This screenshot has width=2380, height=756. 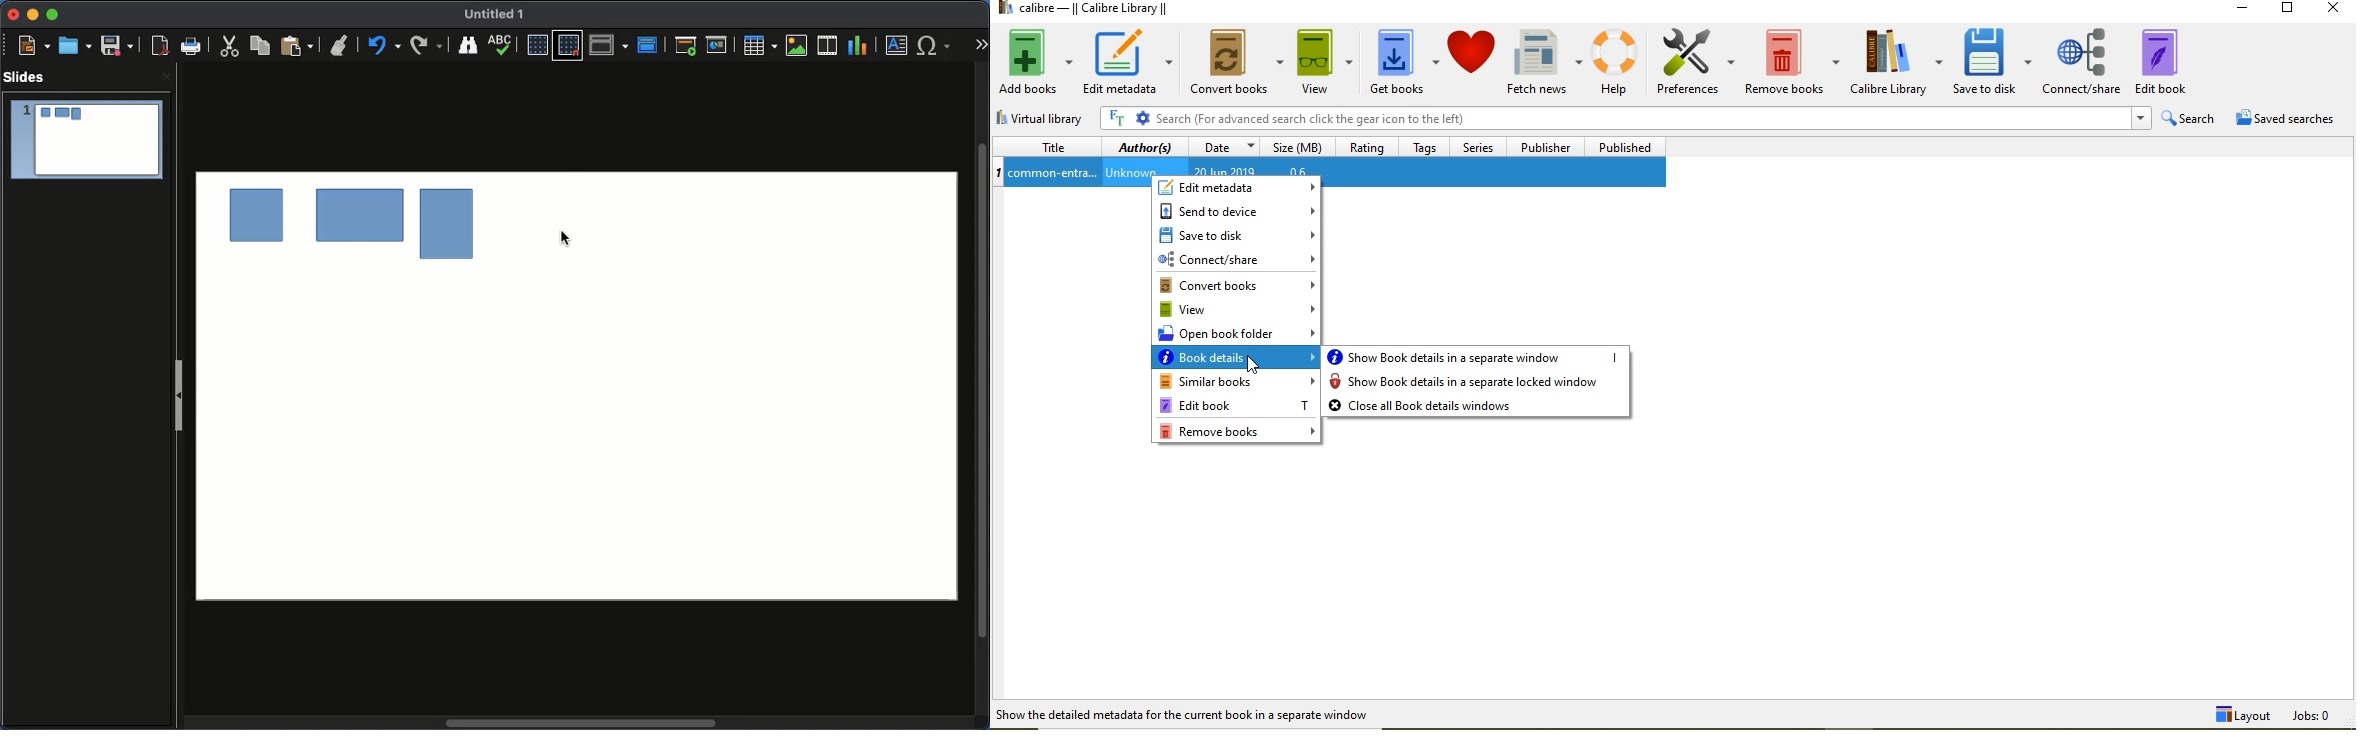 What do you see at coordinates (2082, 58) in the screenshot?
I see `connect/share` at bounding box center [2082, 58].